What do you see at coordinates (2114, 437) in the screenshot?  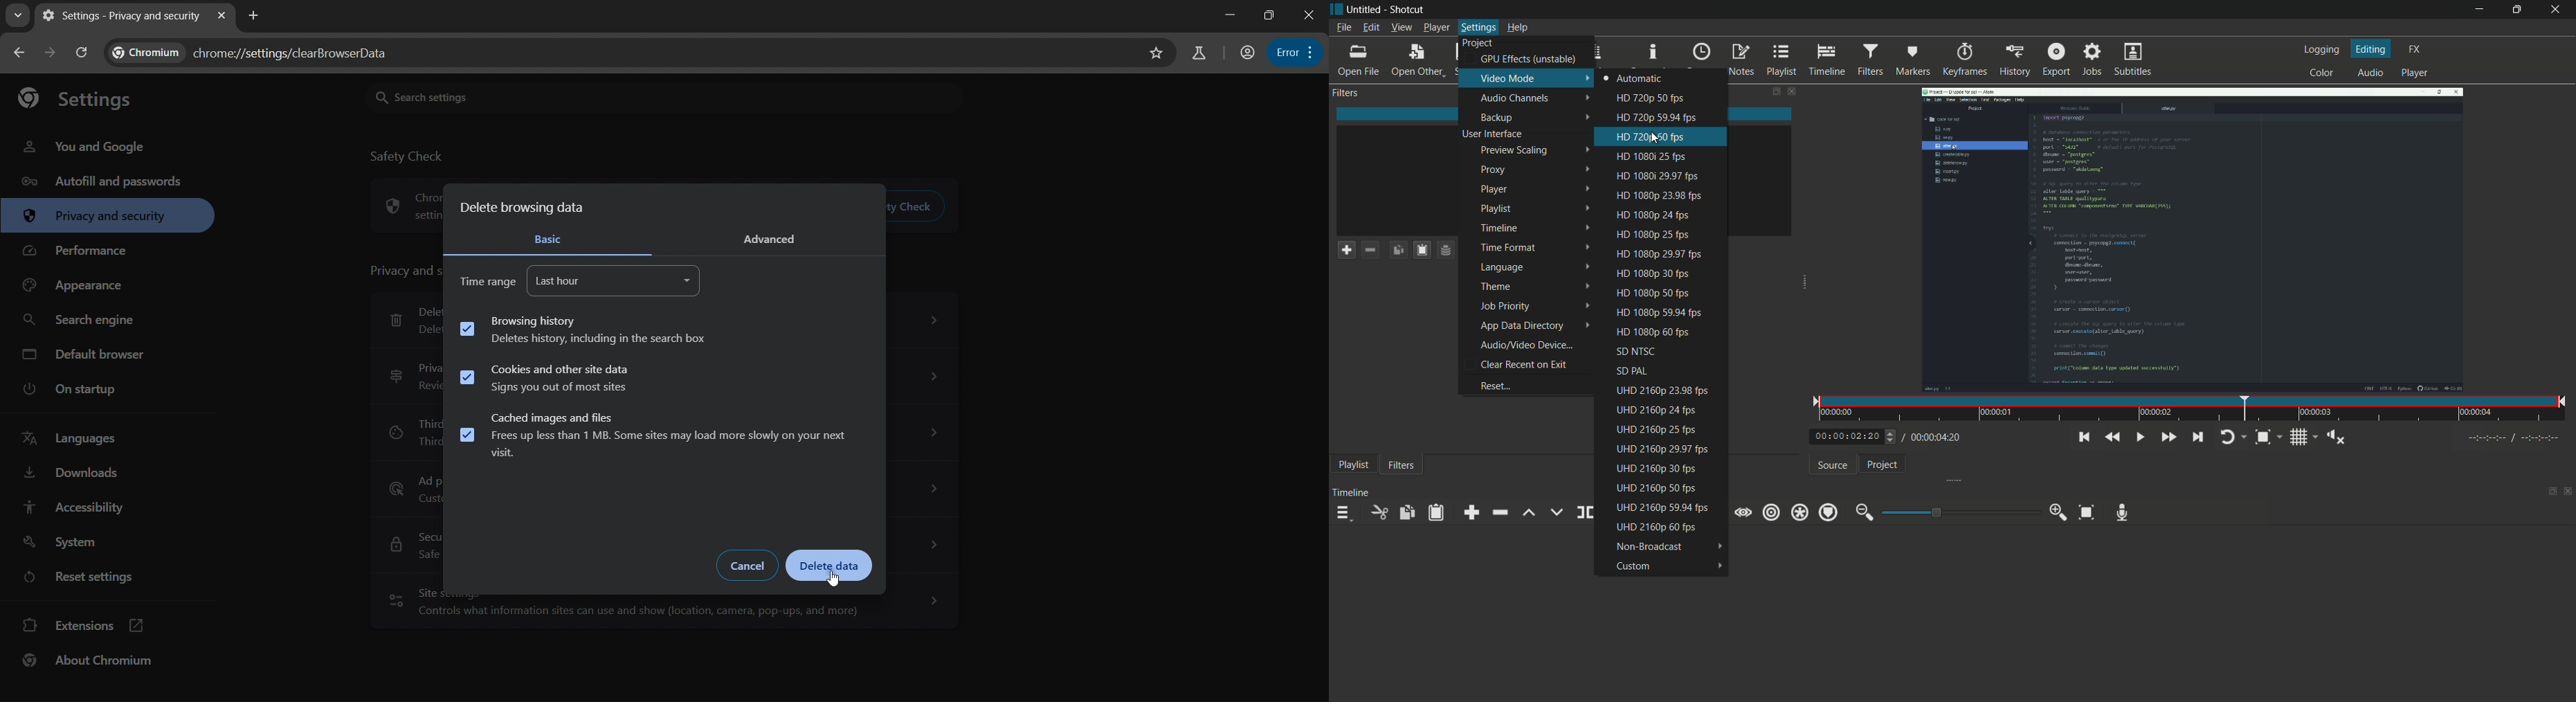 I see `quickly play backward` at bounding box center [2114, 437].